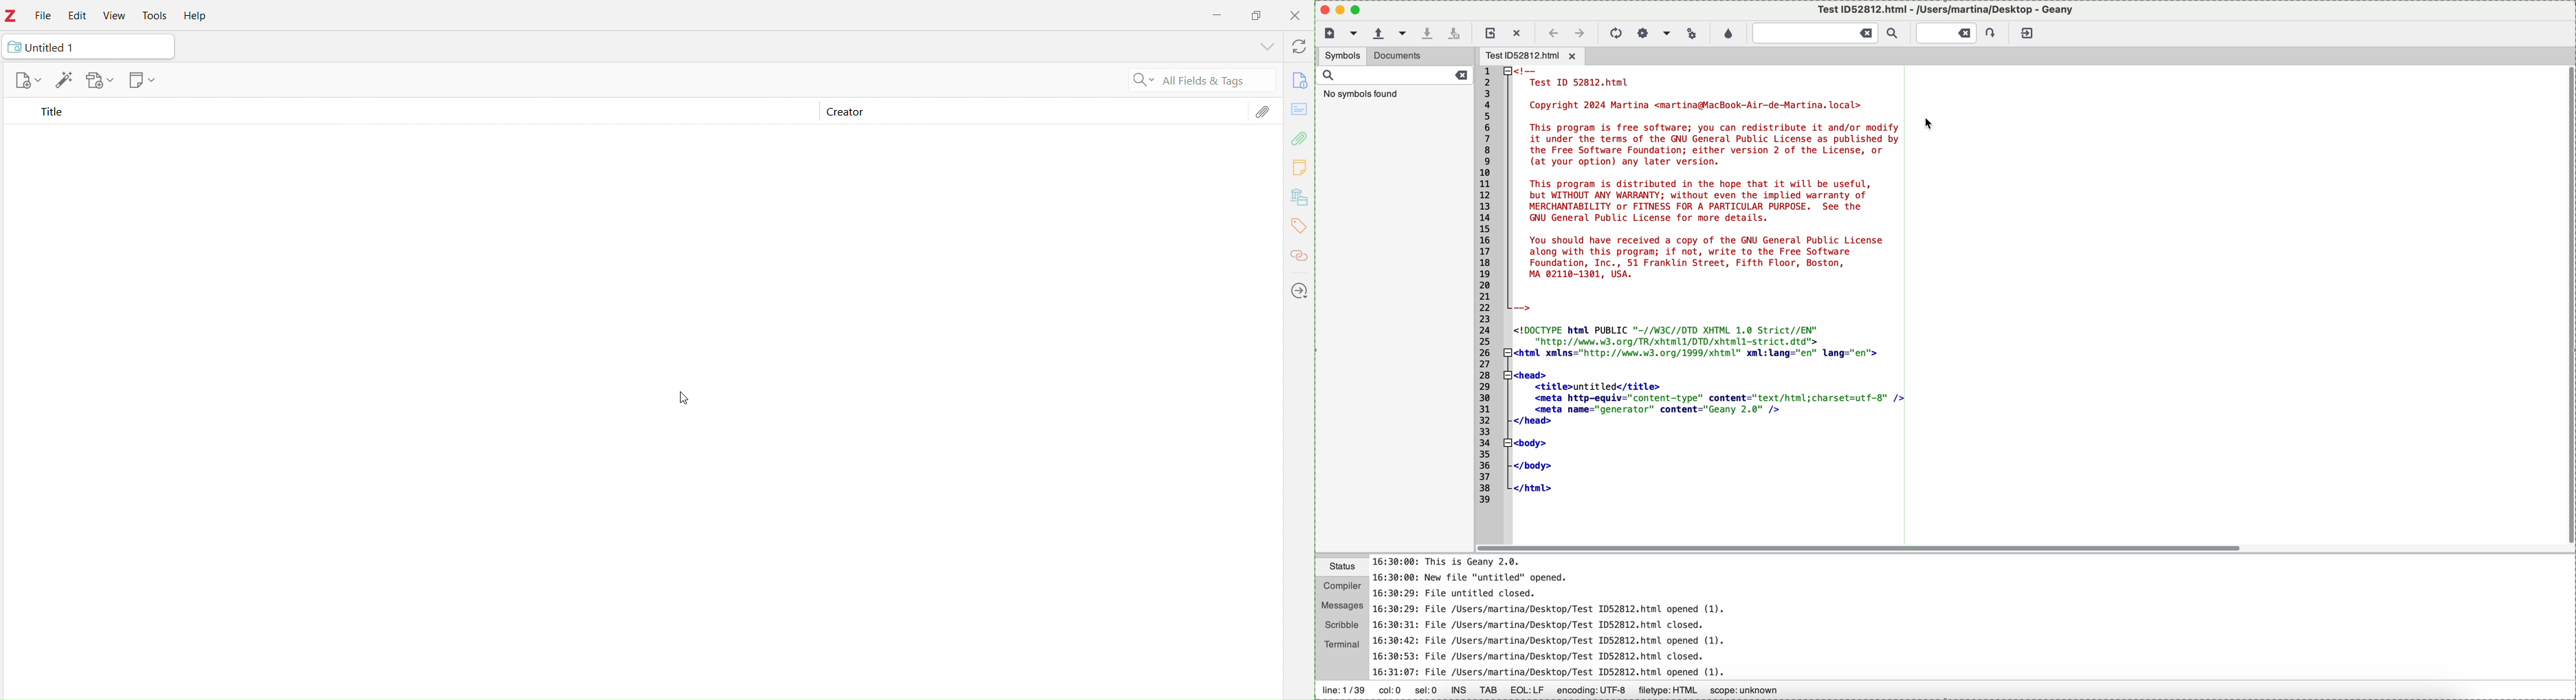  I want to click on Save, so click(101, 81).